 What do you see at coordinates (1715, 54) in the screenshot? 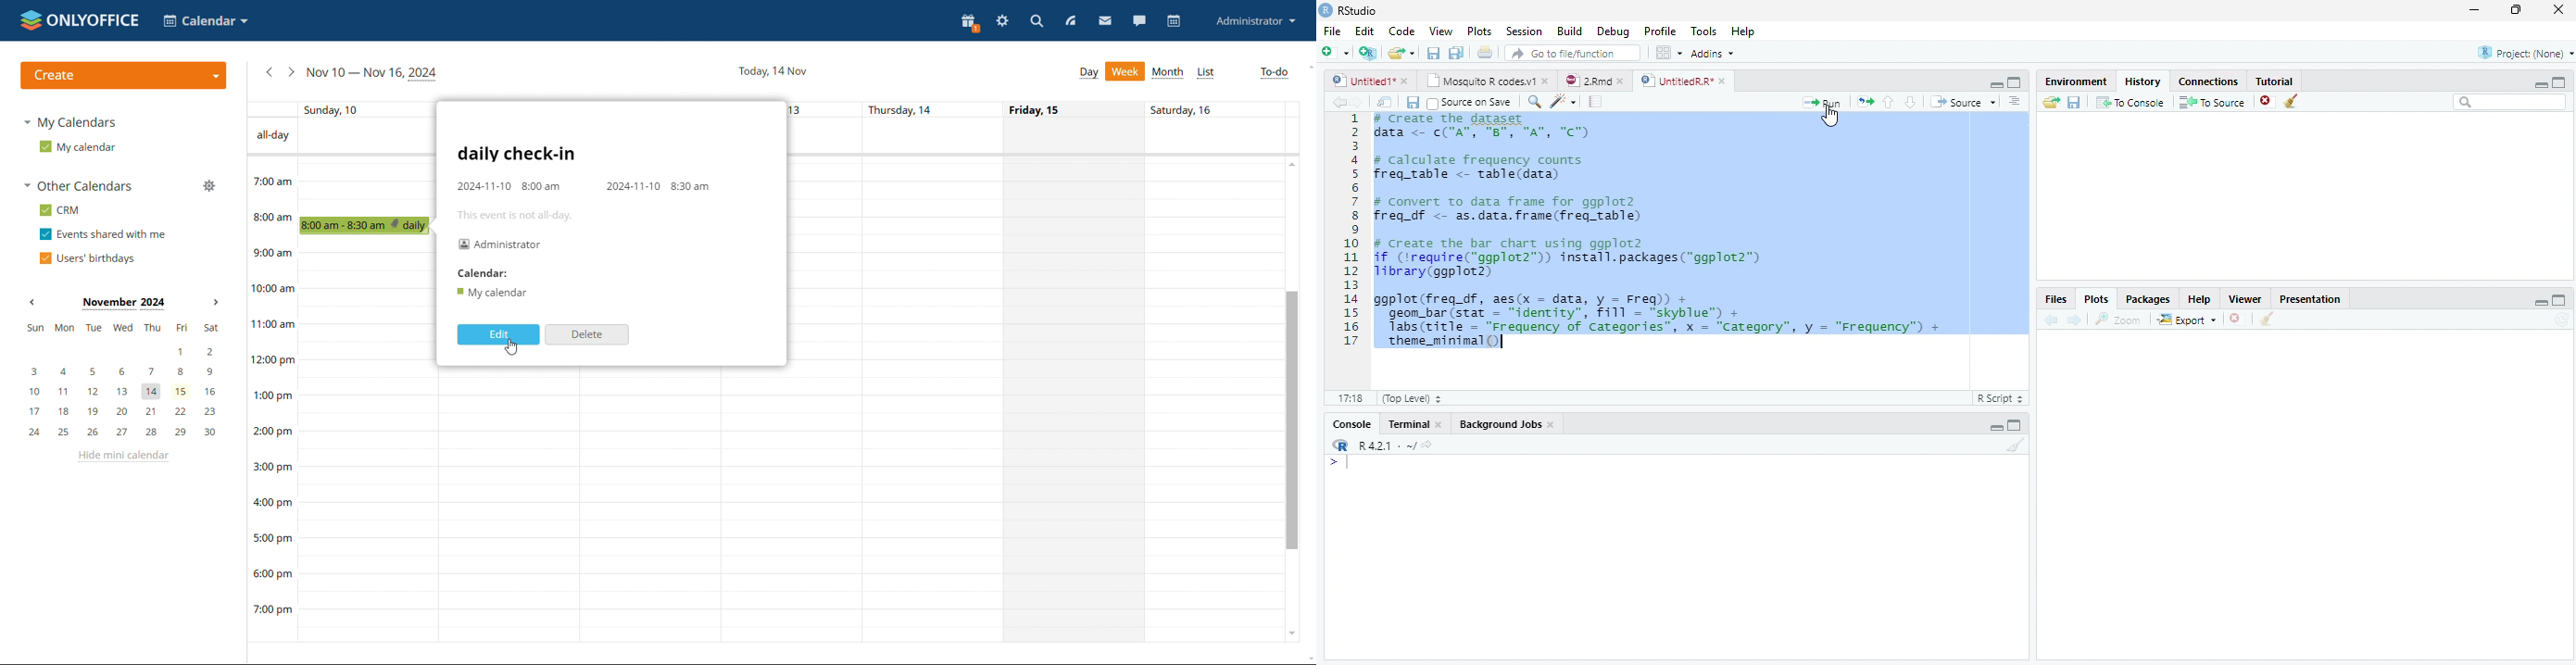
I see `Addins` at bounding box center [1715, 54].